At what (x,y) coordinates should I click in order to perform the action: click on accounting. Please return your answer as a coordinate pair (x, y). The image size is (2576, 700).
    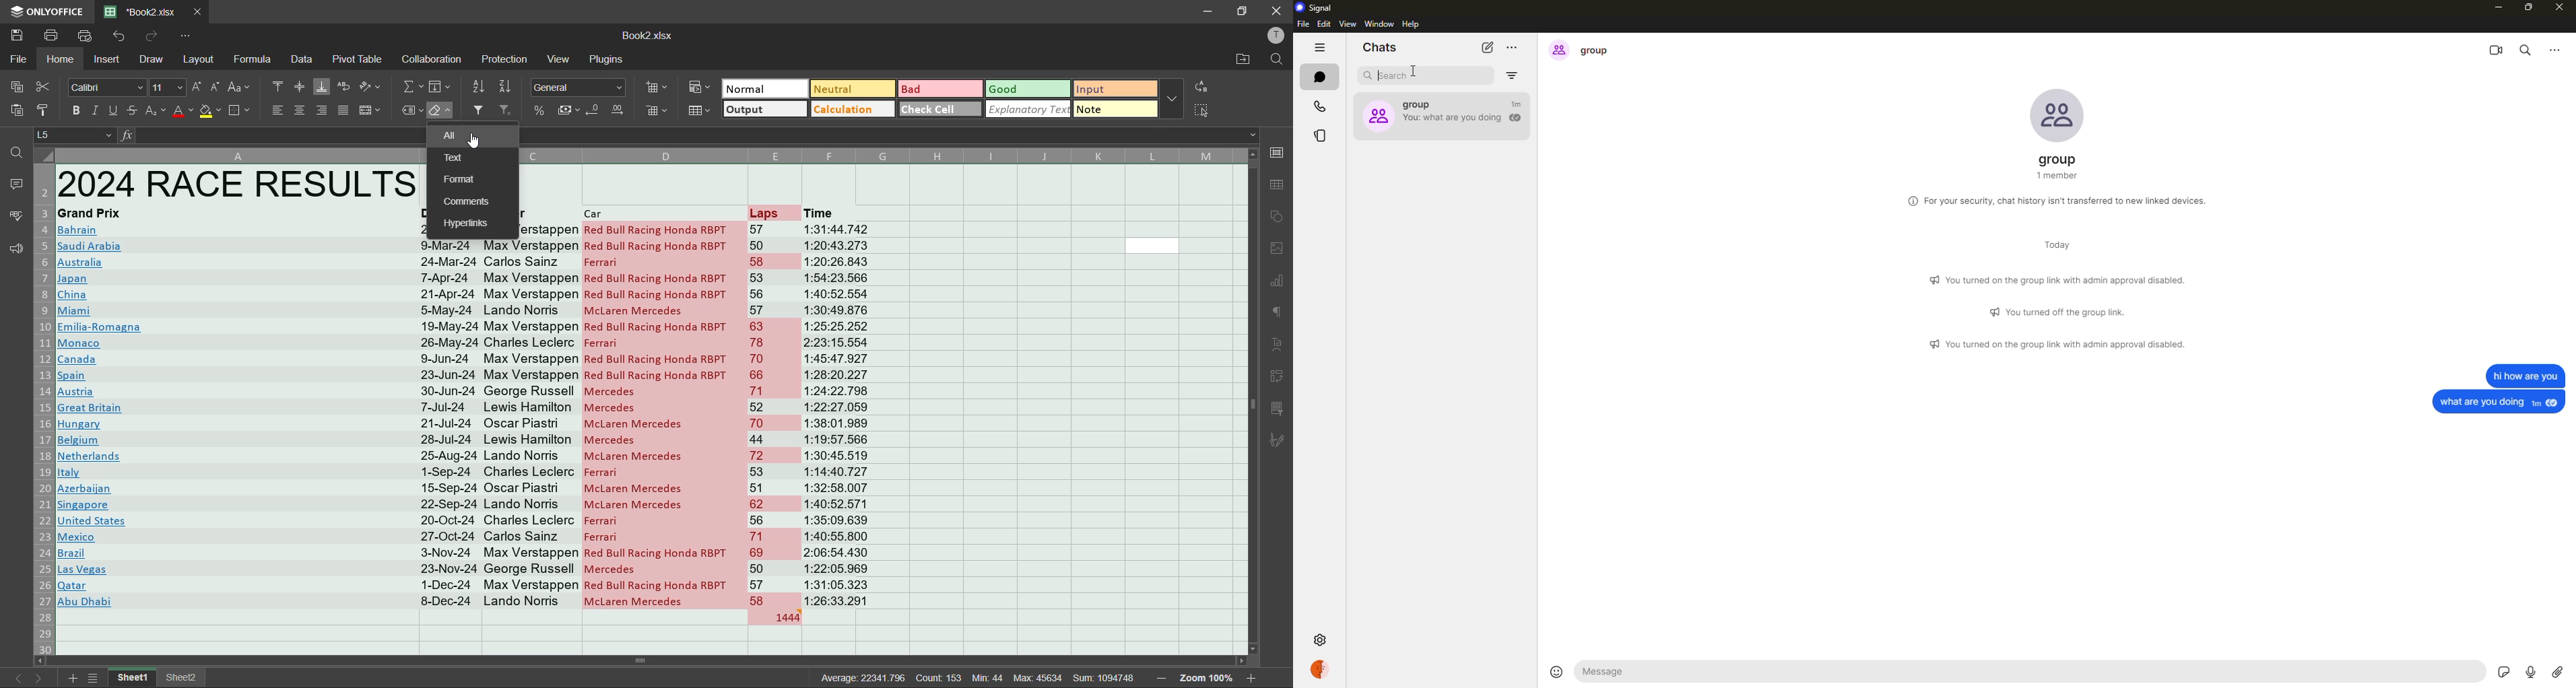
    Looking at the image, I should click on (570, 114).